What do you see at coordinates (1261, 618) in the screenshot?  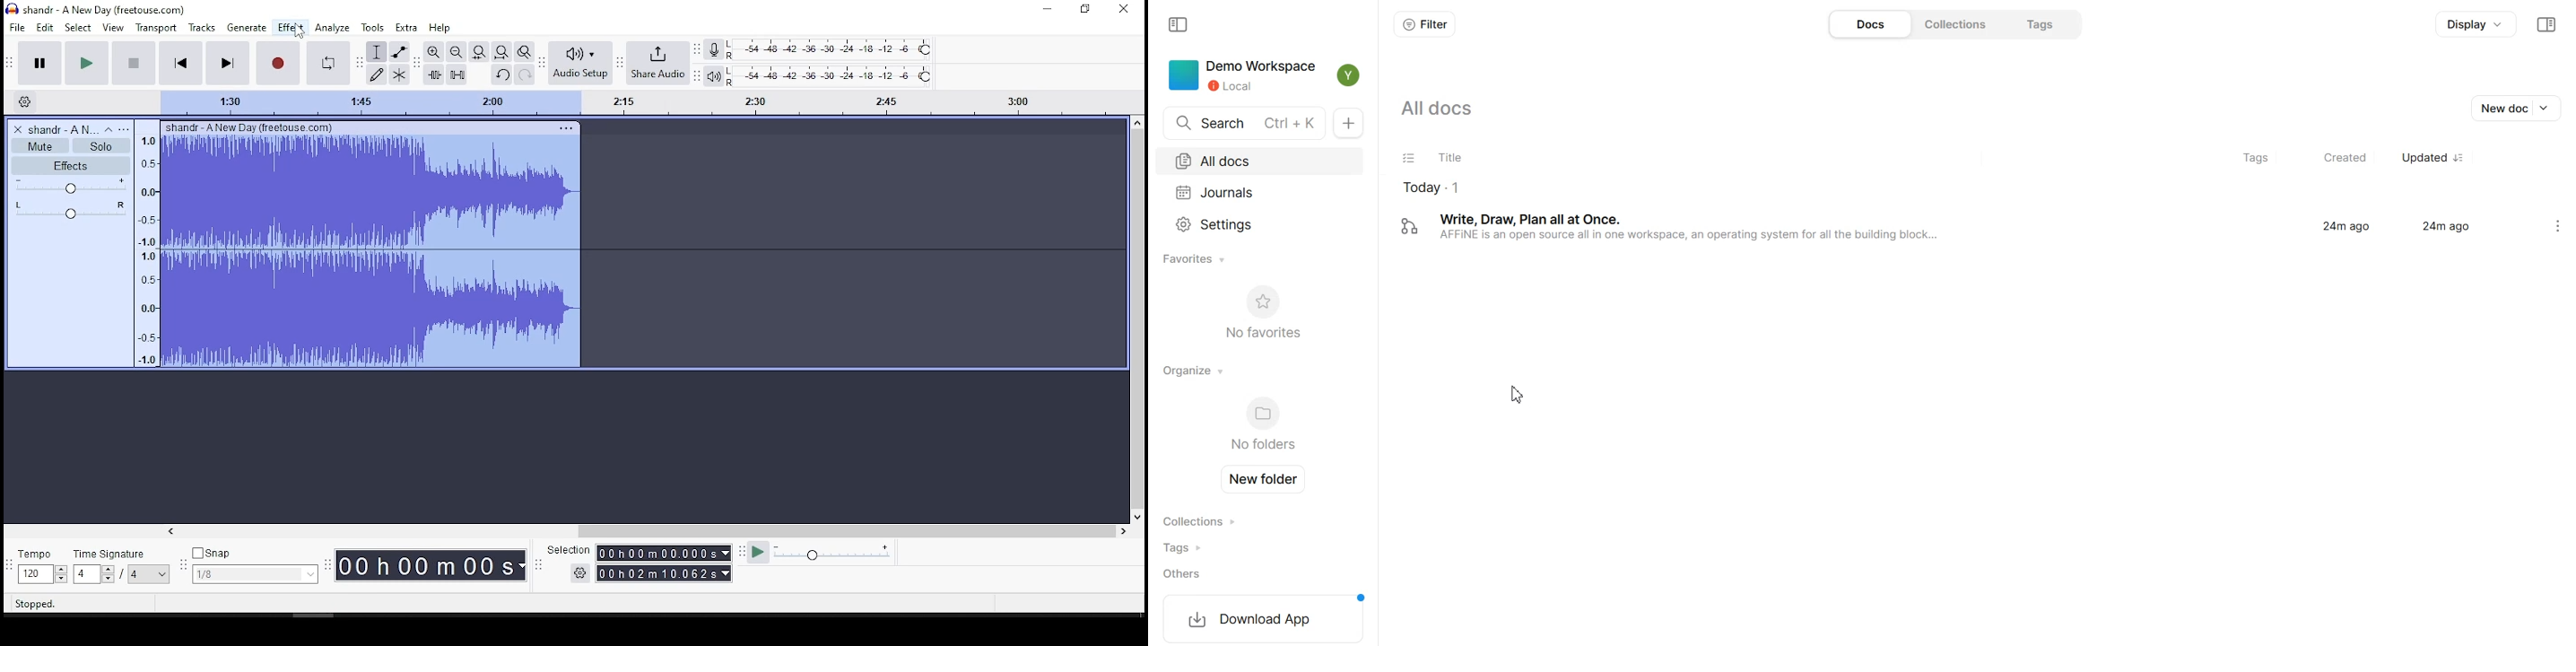 I see `Download App` at bounding box center [1261, 618].